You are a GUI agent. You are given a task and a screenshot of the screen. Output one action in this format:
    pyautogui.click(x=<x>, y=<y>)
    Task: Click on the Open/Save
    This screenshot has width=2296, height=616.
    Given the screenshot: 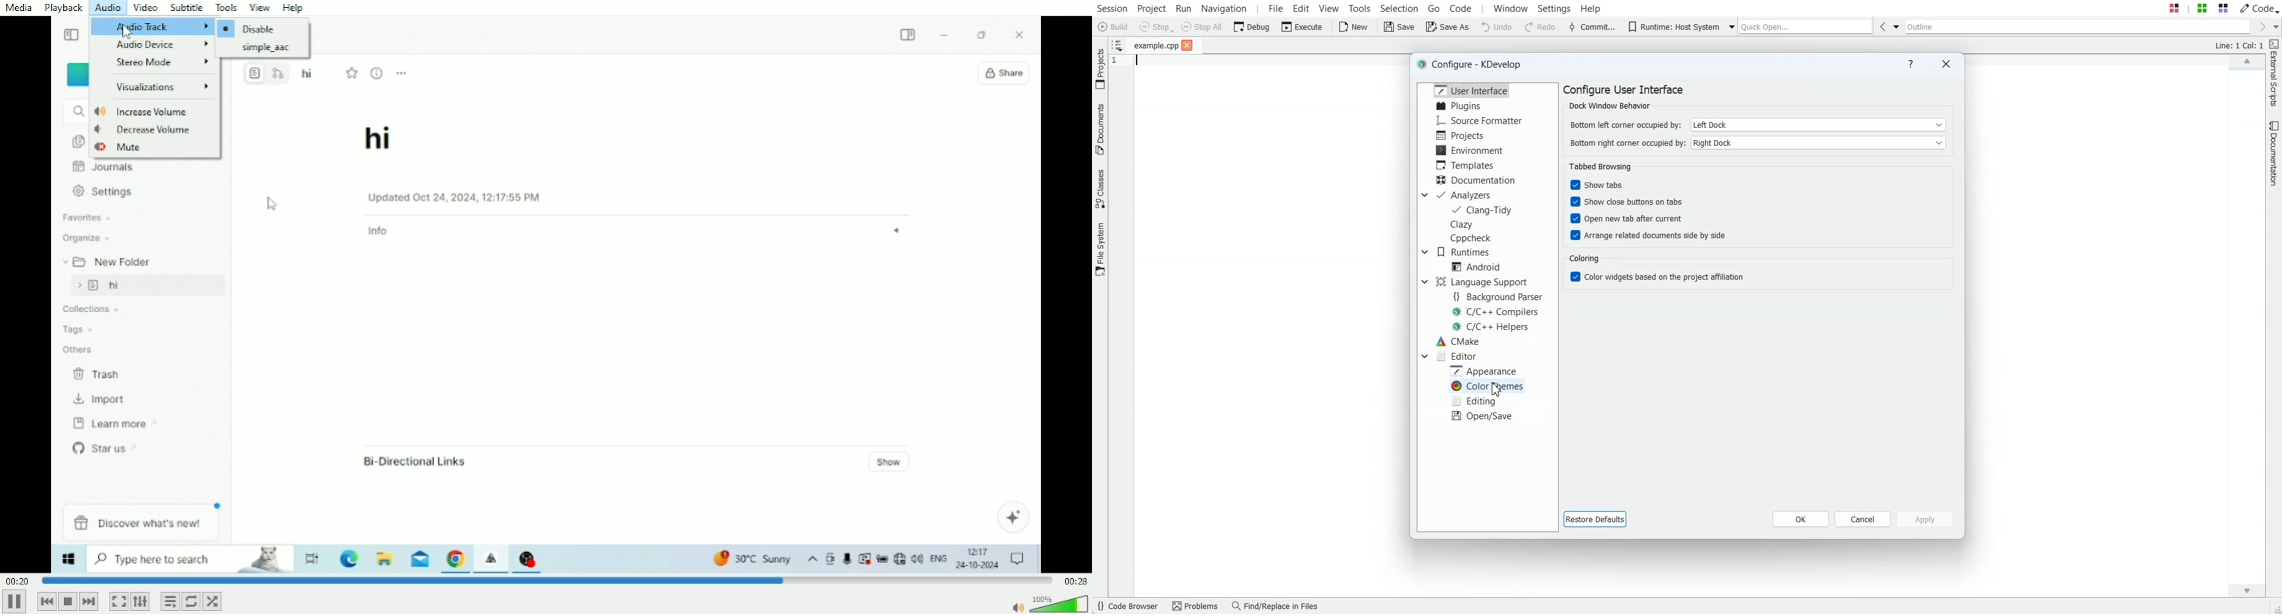 What is the action you would take?
    pyautogui.click(x=1483, y=416)
    